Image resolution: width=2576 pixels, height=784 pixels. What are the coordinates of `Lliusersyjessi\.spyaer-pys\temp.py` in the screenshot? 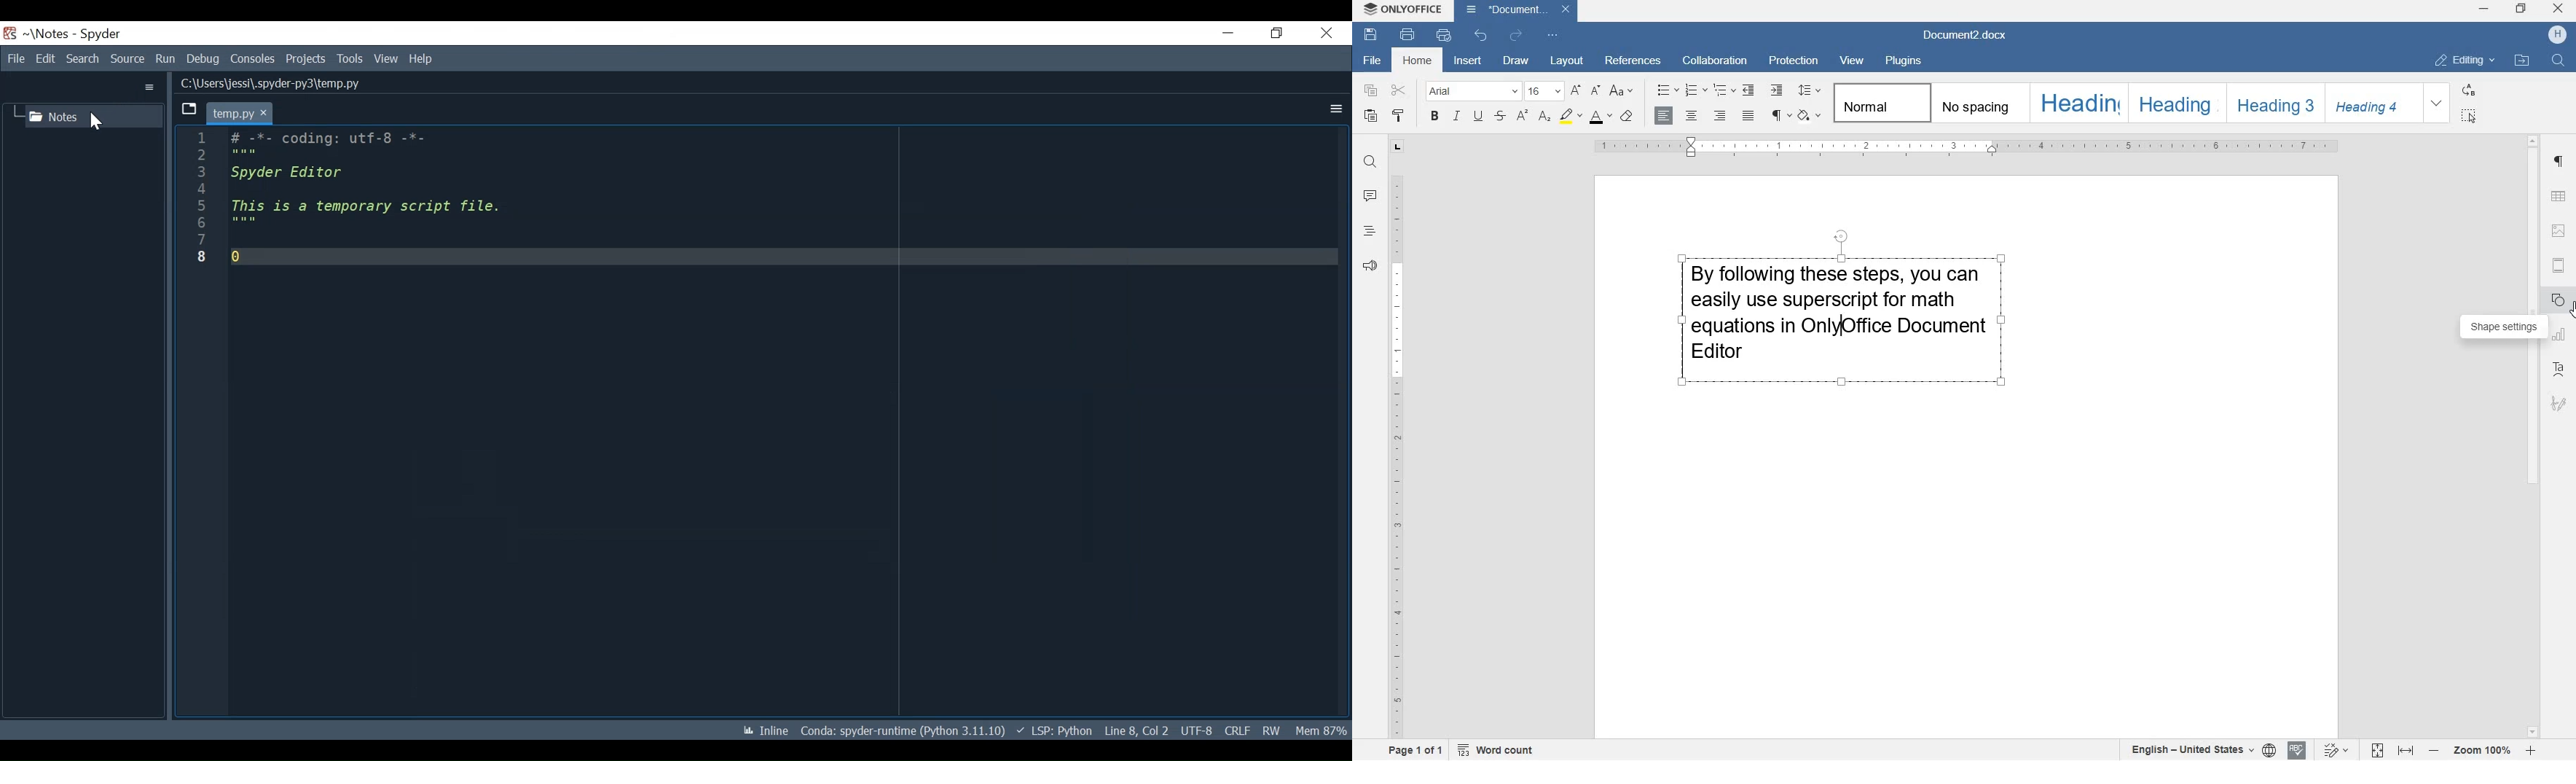 It's located at (291, 82).